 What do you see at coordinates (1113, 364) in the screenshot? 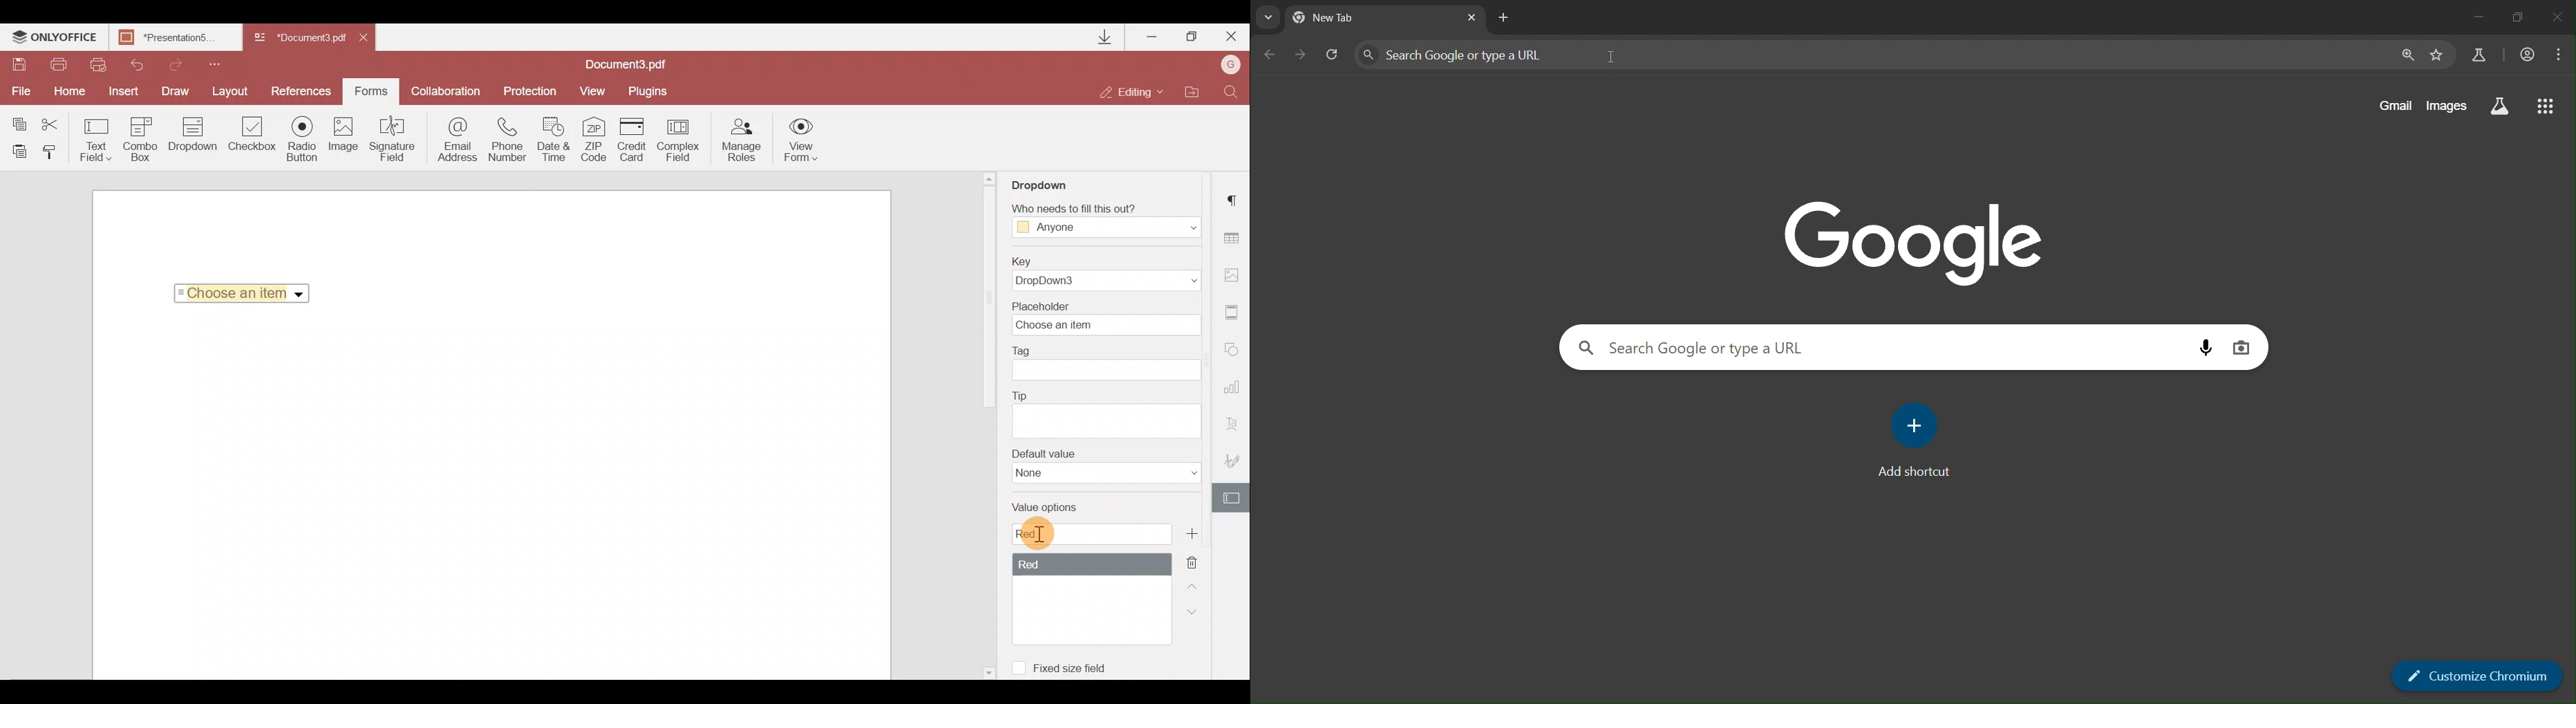
I see `Tag` at bounding box center [1113, 364].